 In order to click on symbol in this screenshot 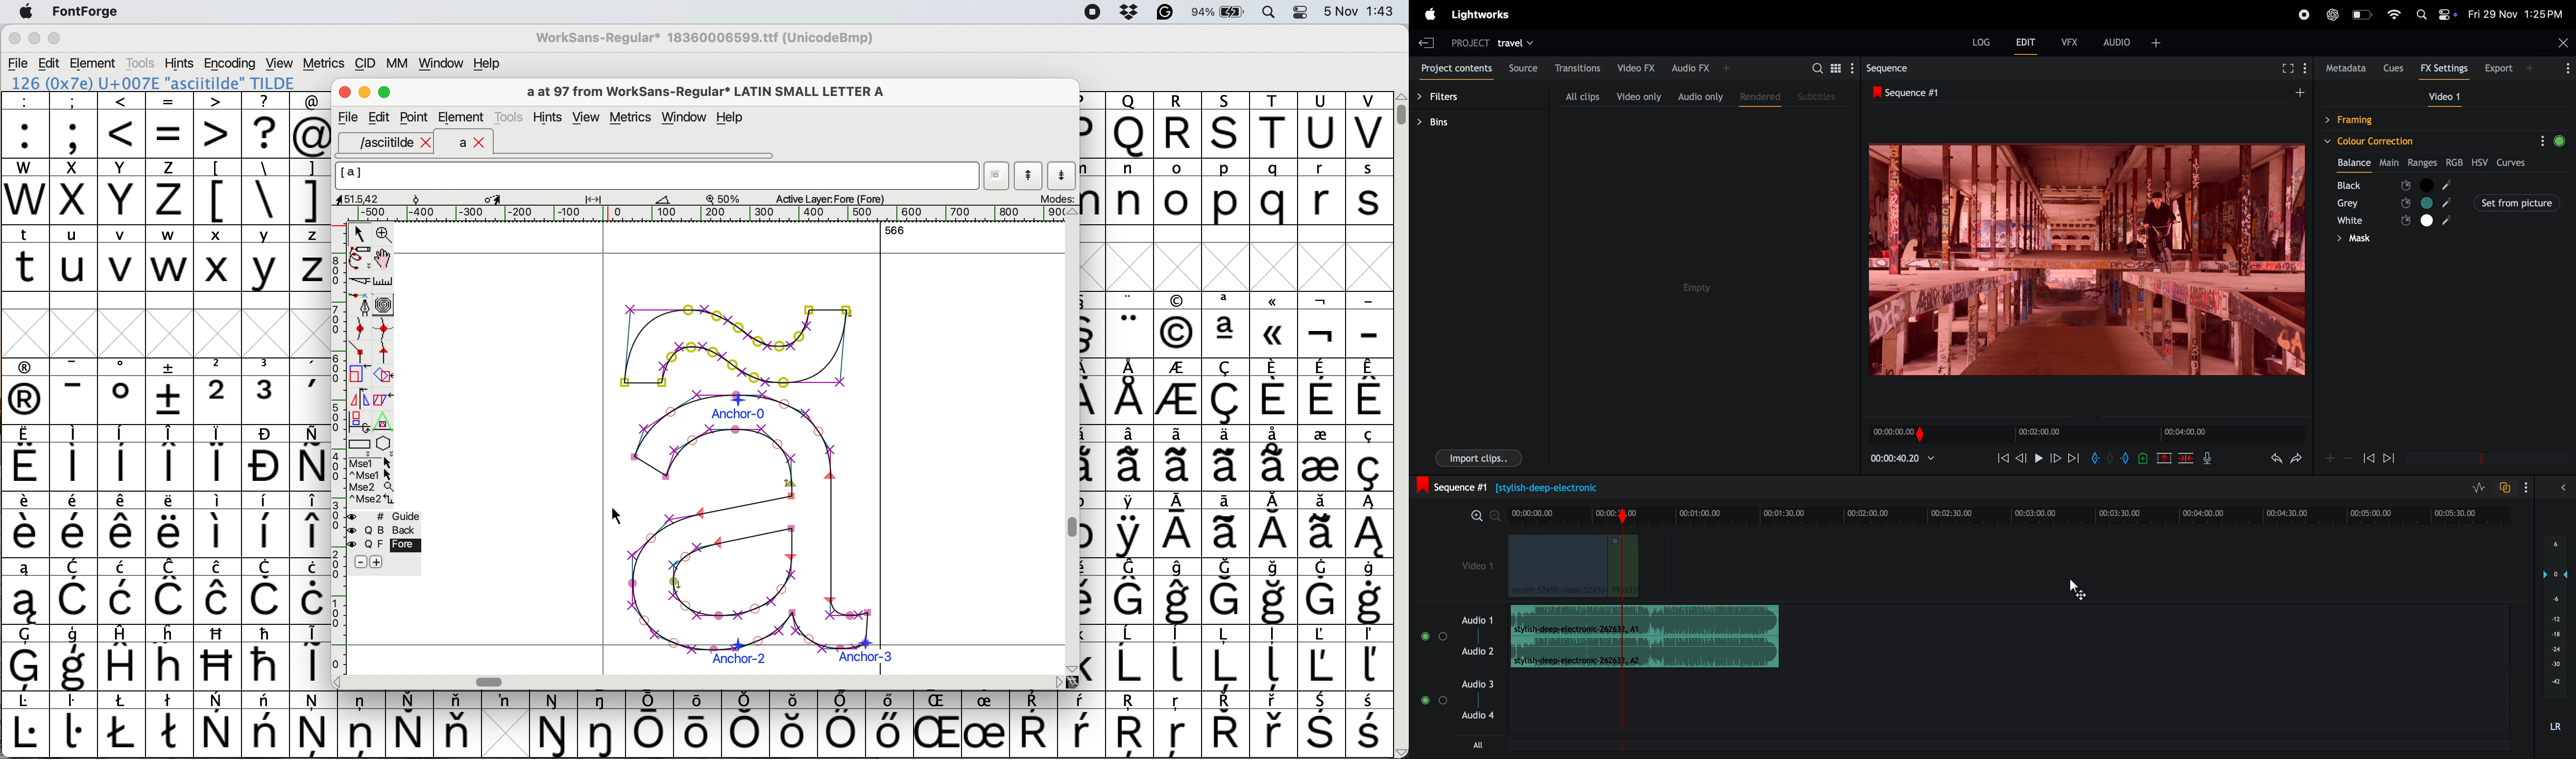, I will do `click(1082, 725)`.